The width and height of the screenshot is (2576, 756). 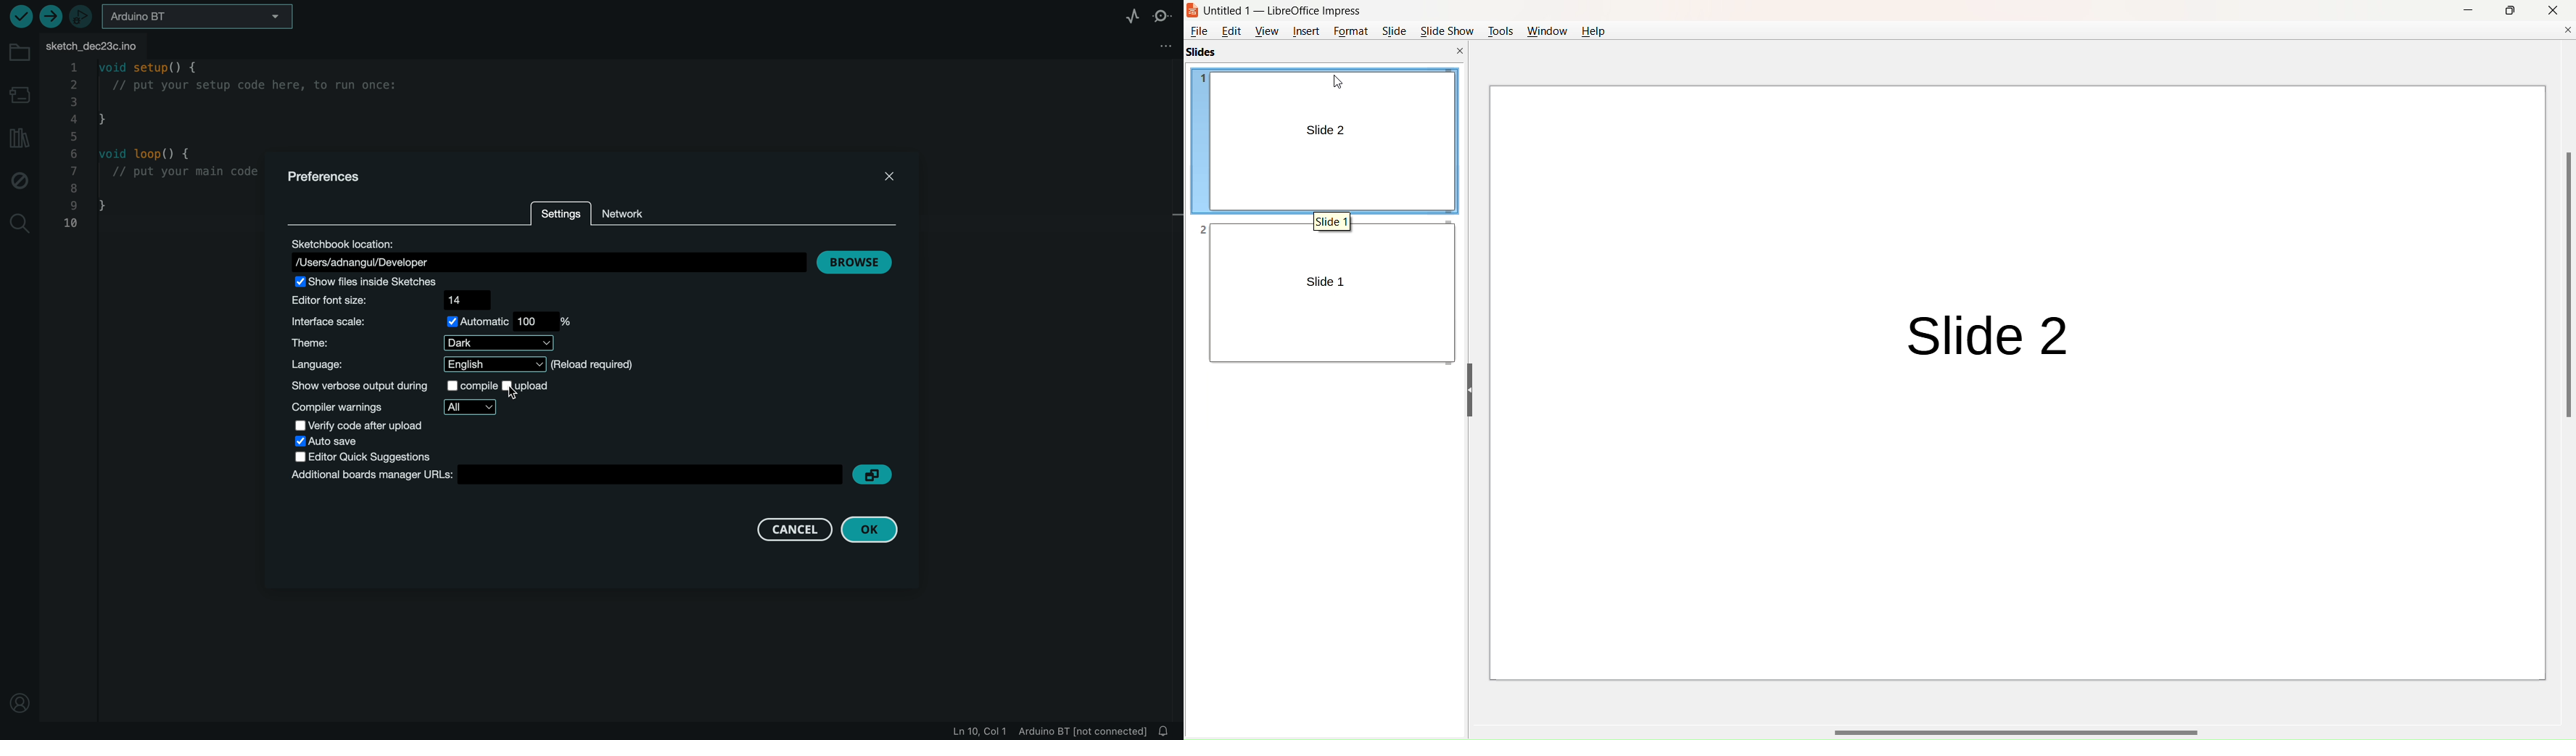 I want to click on slide 1, so click(x=1332, y=223).